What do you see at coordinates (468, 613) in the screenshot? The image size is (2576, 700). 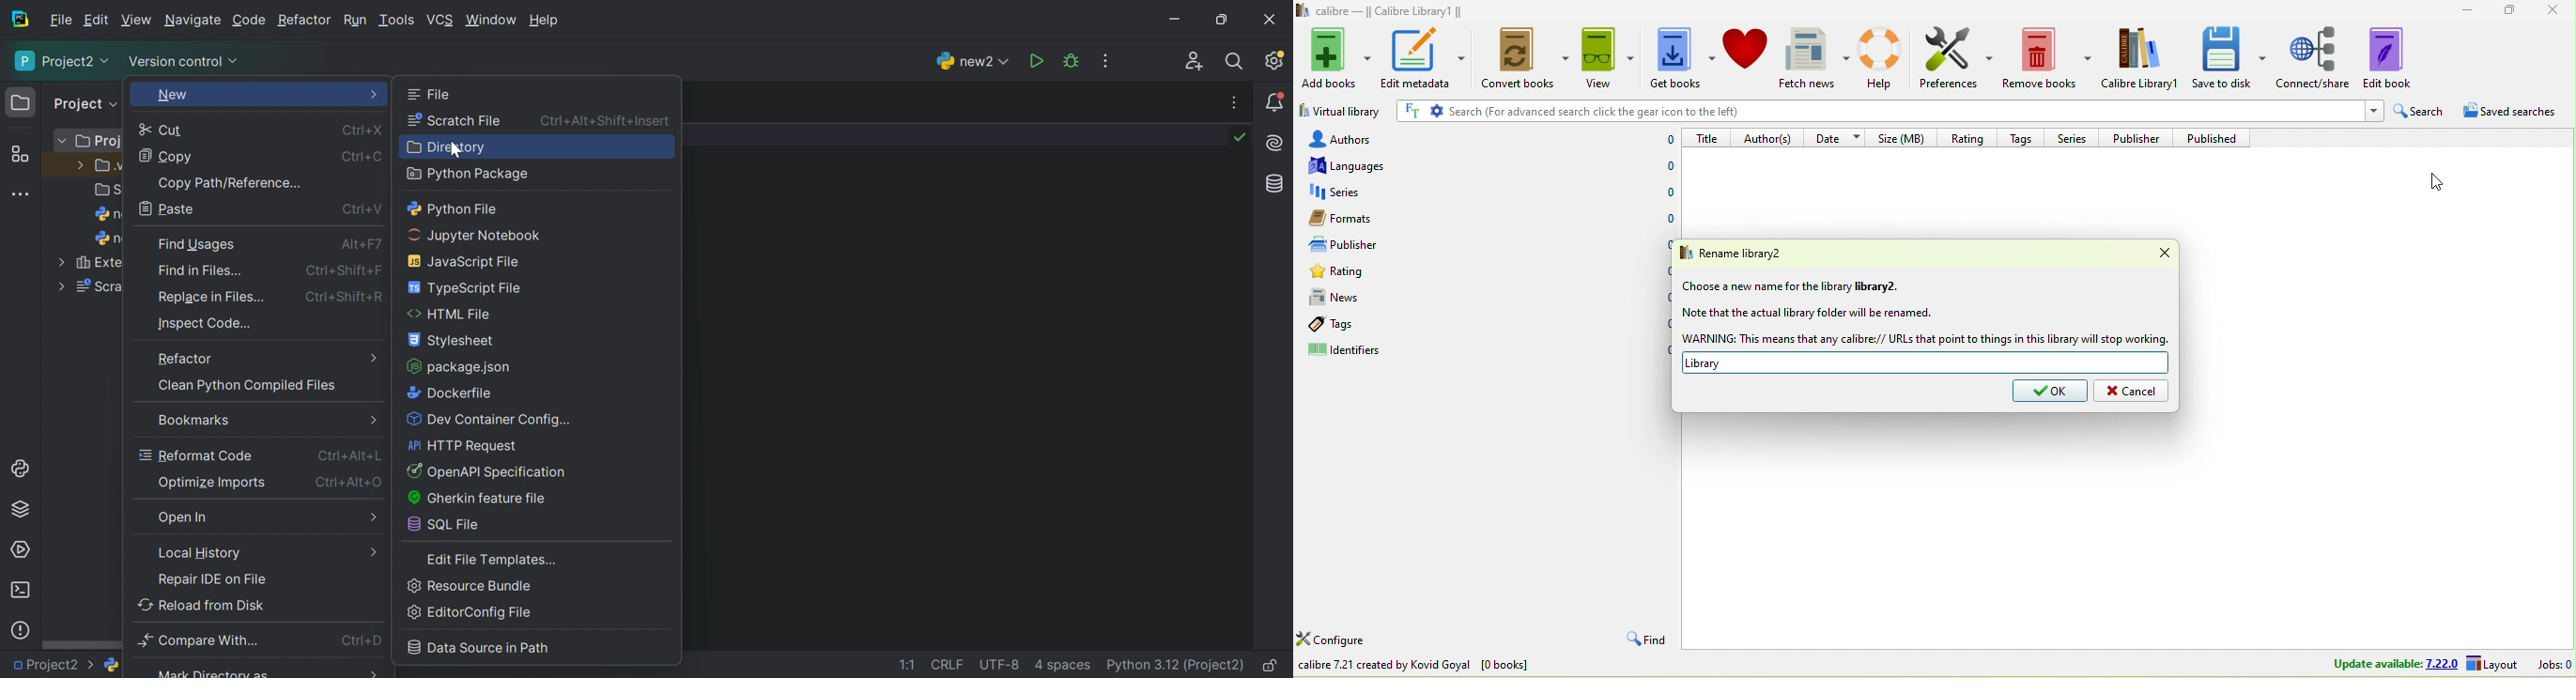 I see `EditorConfig File` at bounding box center [468, 613].